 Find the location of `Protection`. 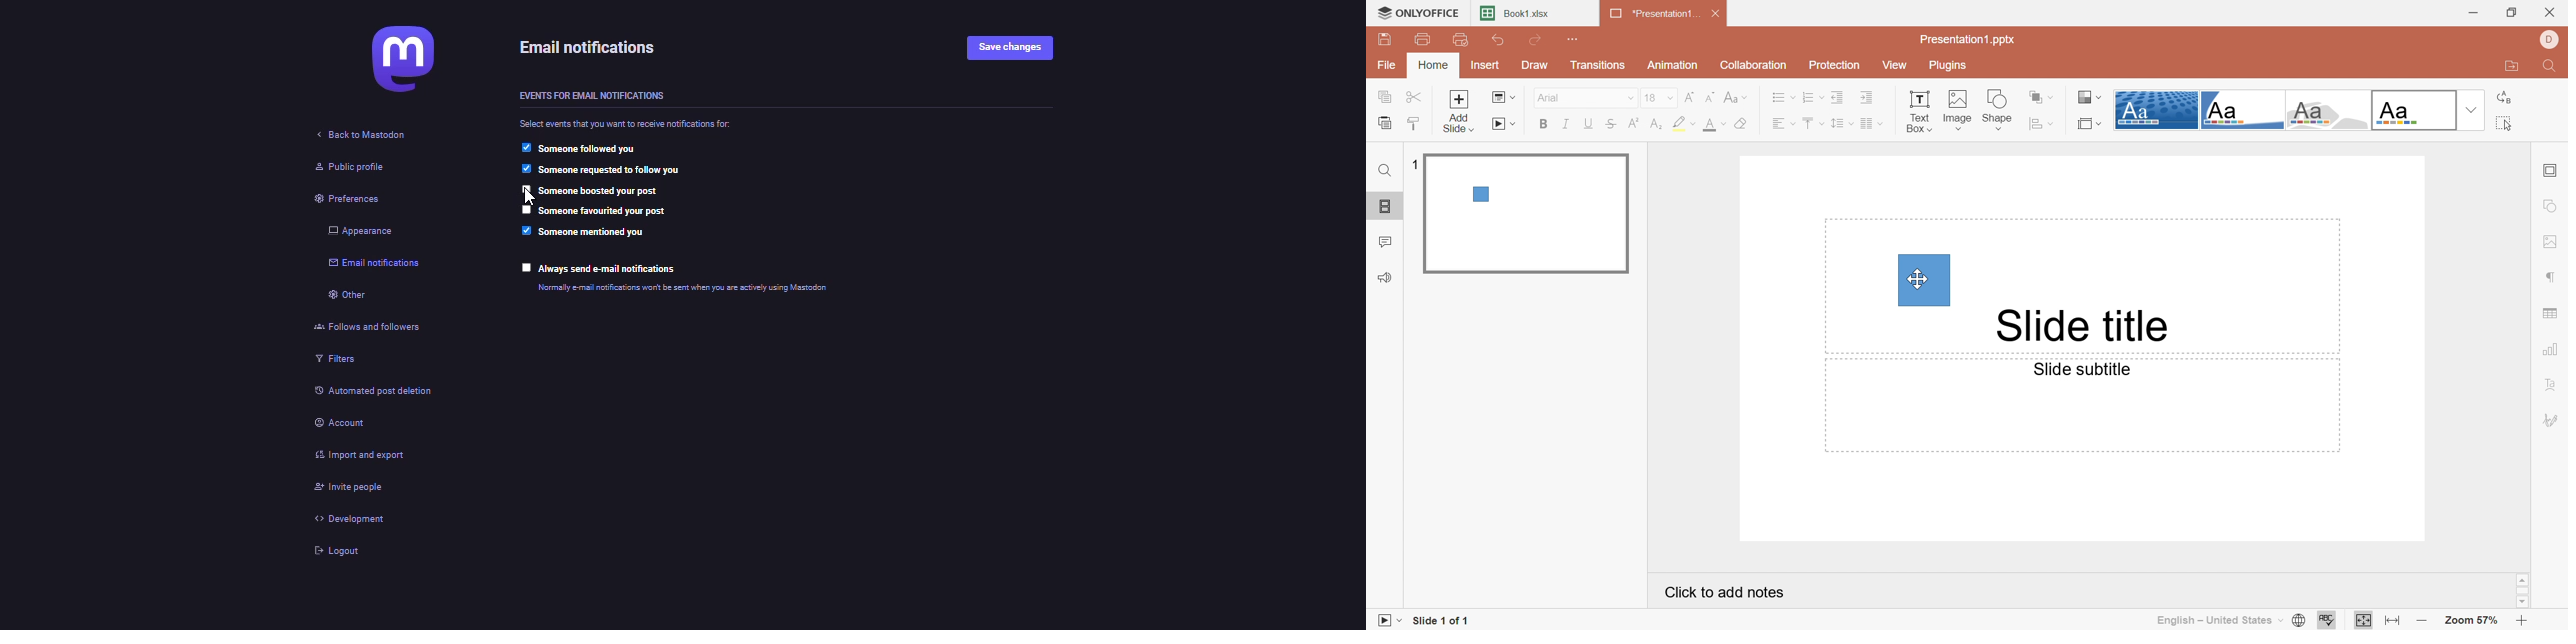

Protection is located at coordinates (1836, 66).